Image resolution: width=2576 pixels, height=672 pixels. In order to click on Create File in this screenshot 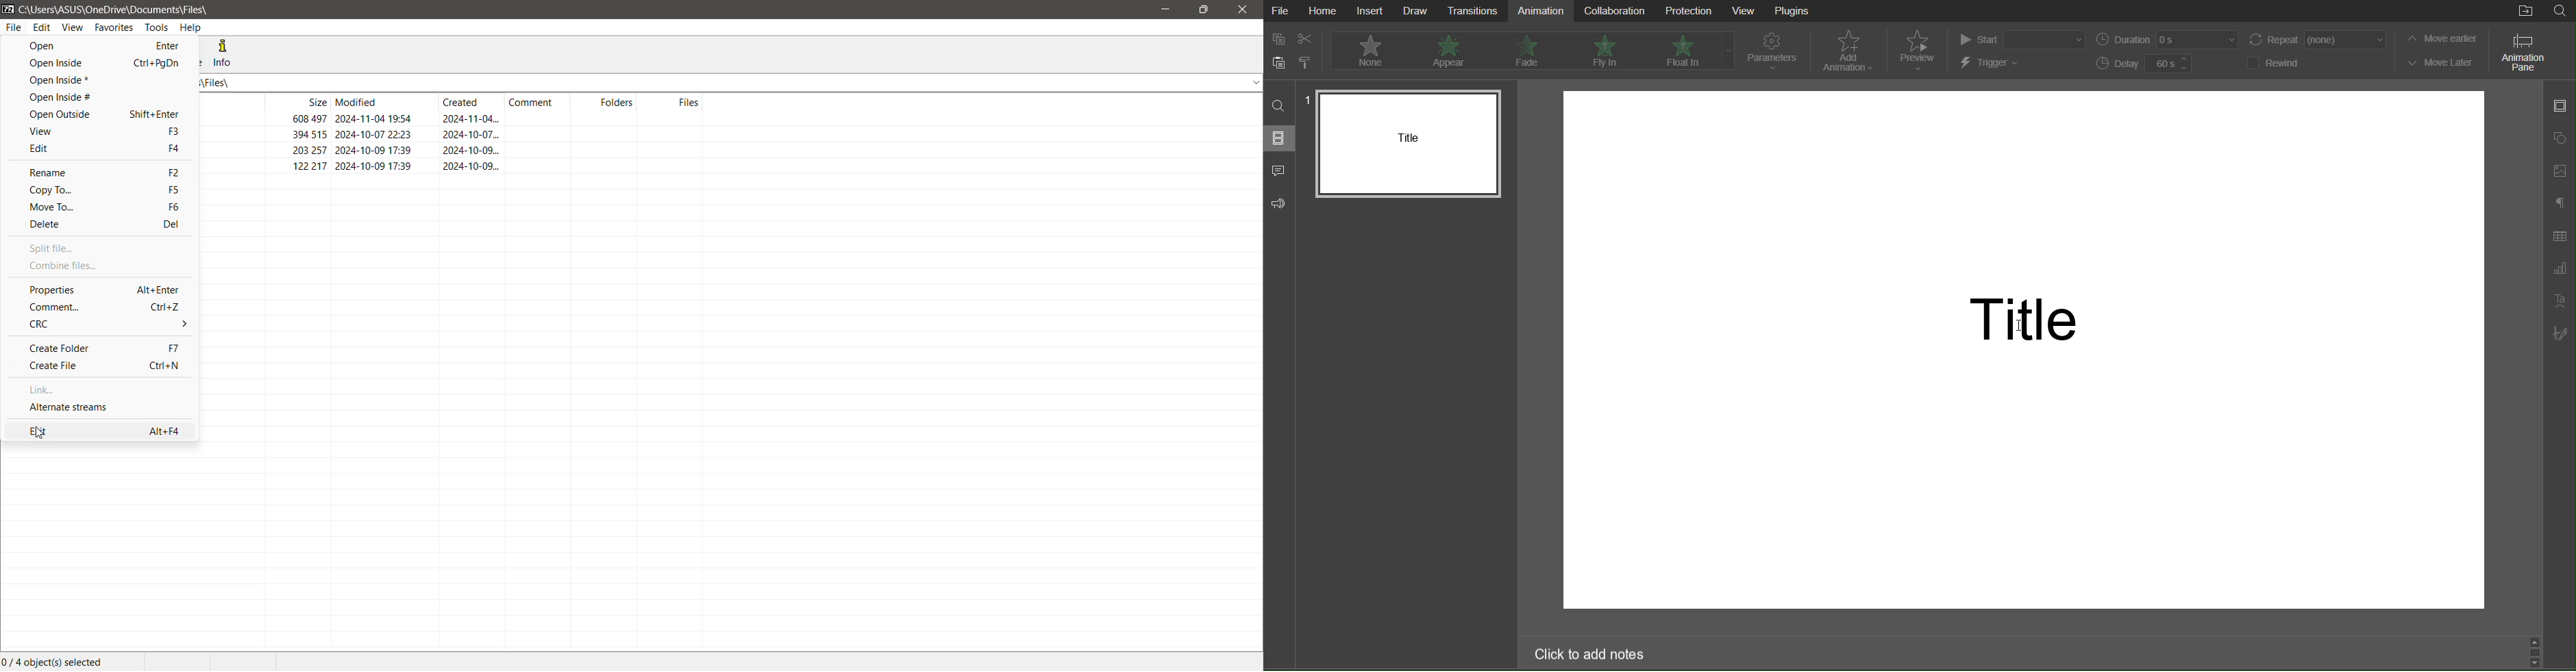, I will do `click(107, 365)`.